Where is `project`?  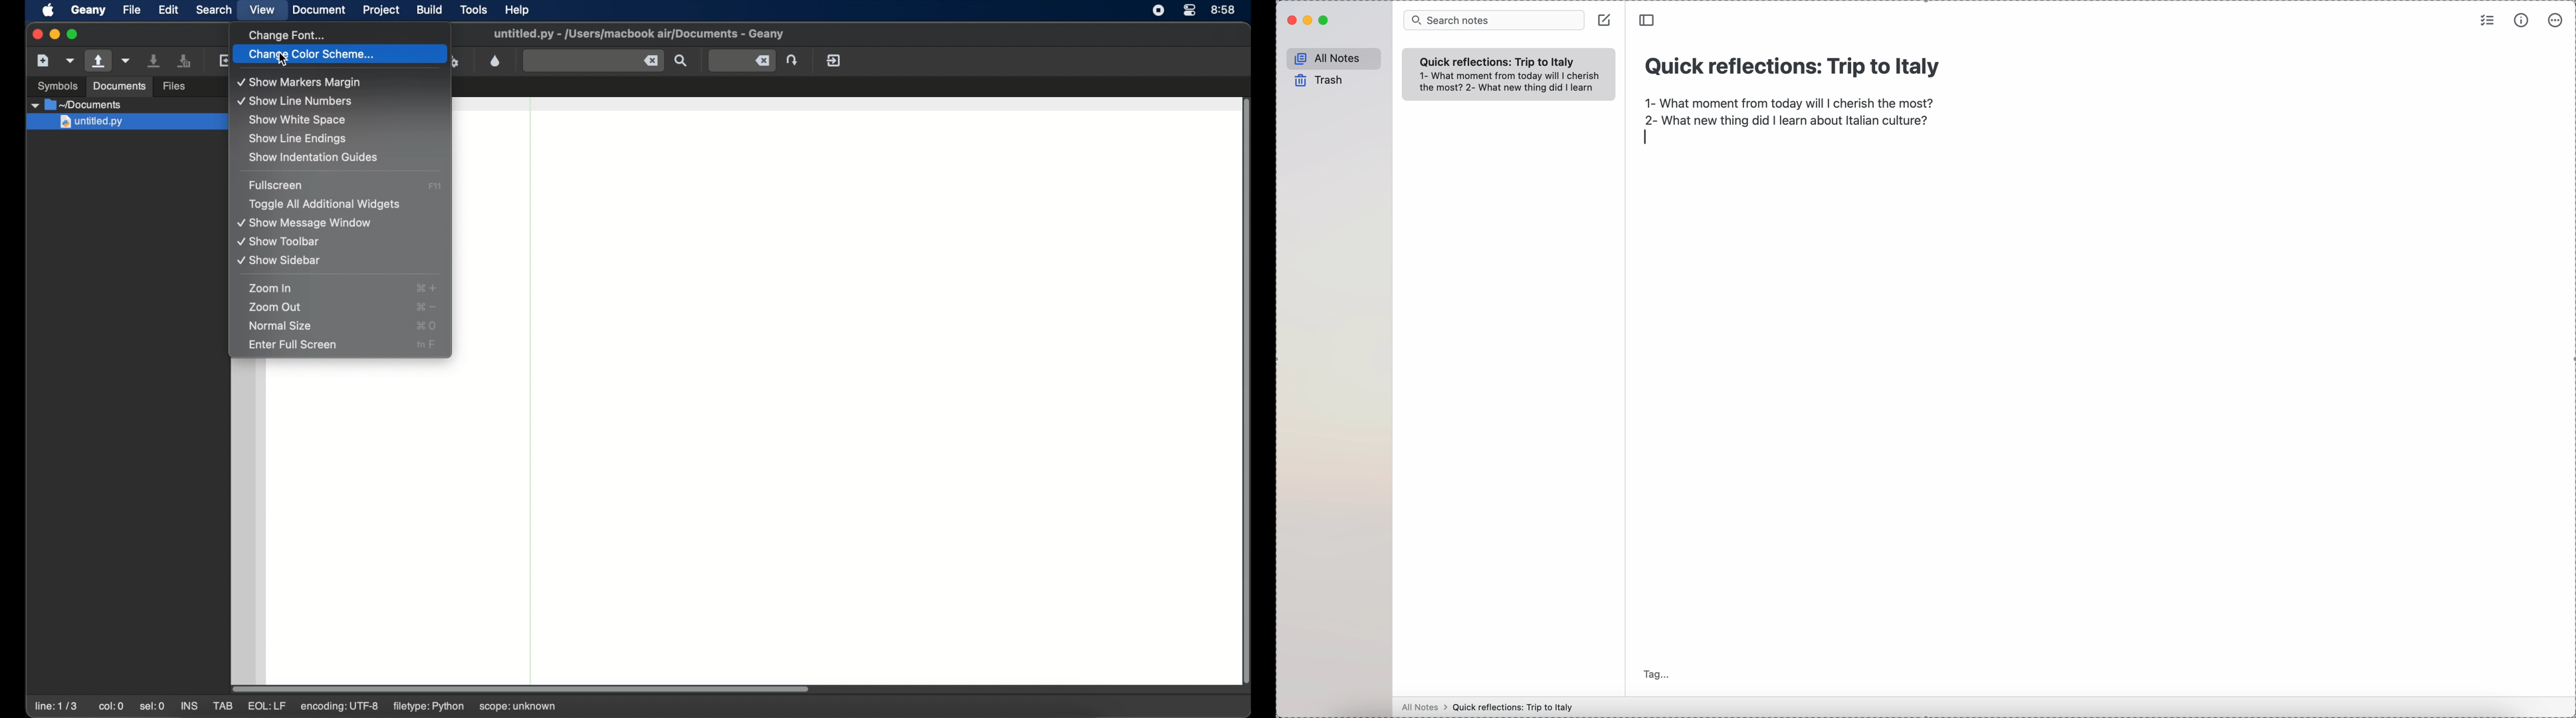 project is located at coordinates (381, 11).